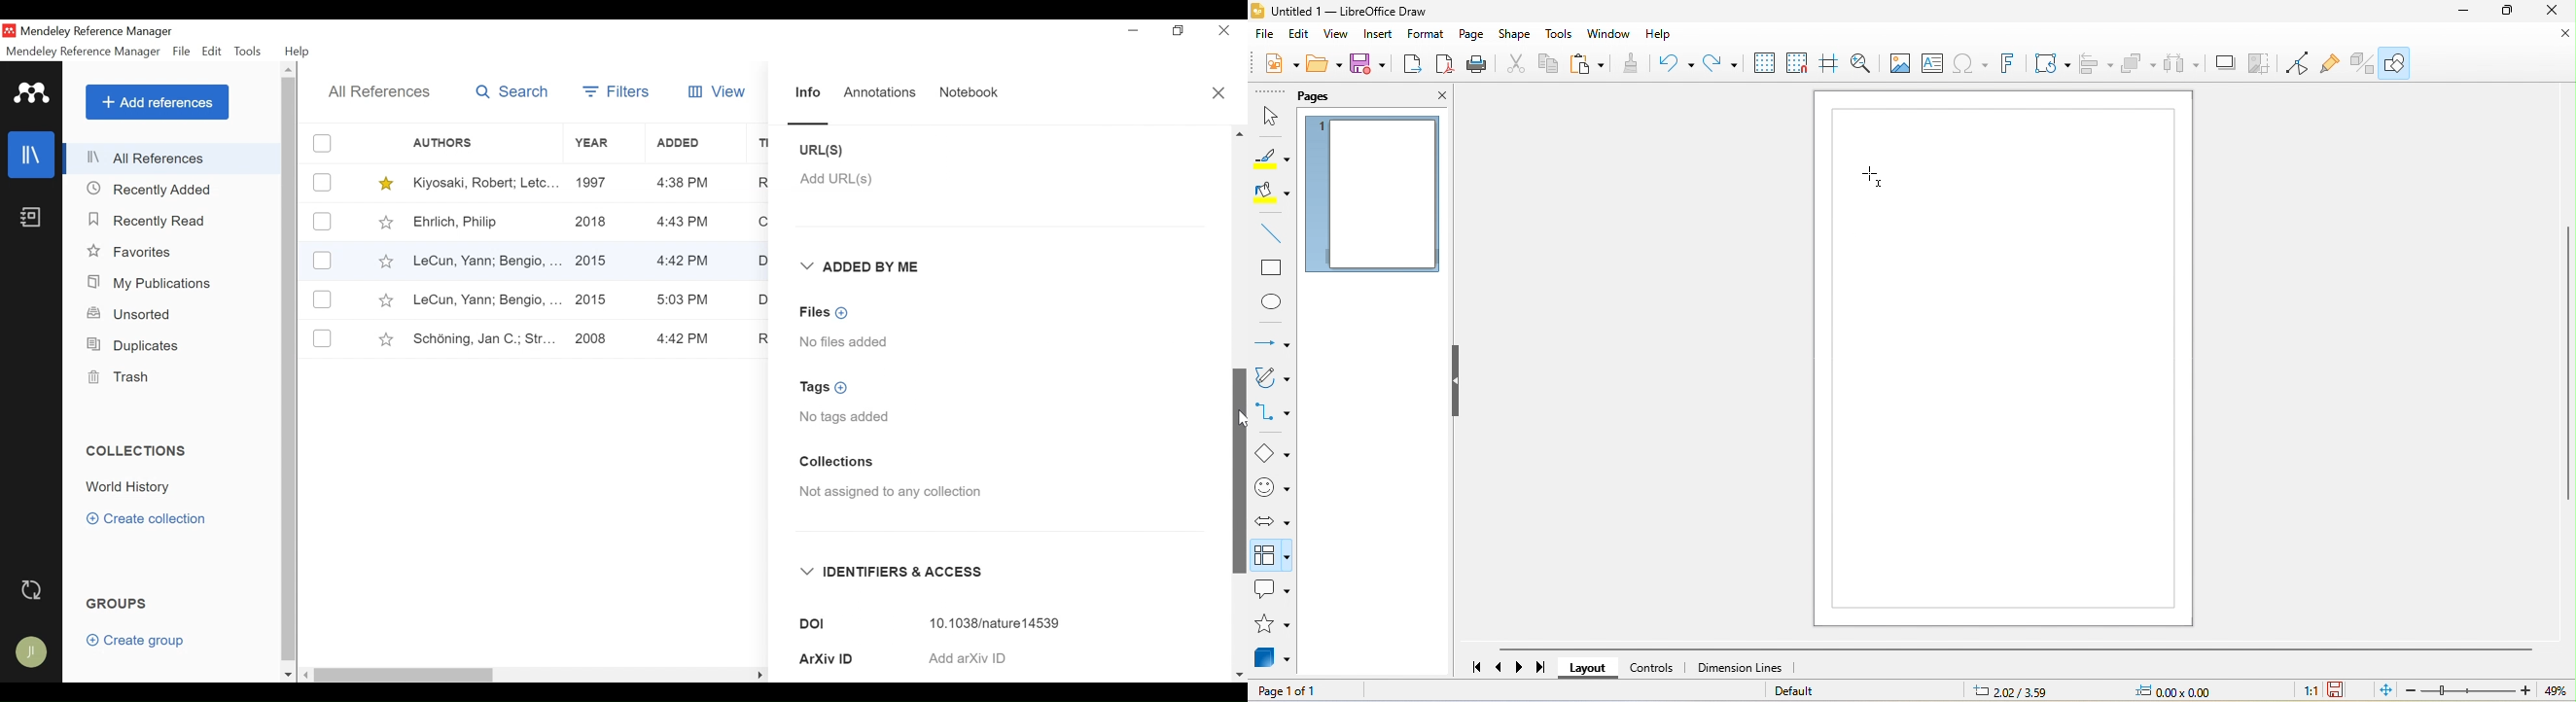 This screenshot has width=2576, height=728. What do you see at coordinates (2138, 65) in the screenshot?
I see `arrange` at bounding box center [2138, 65].